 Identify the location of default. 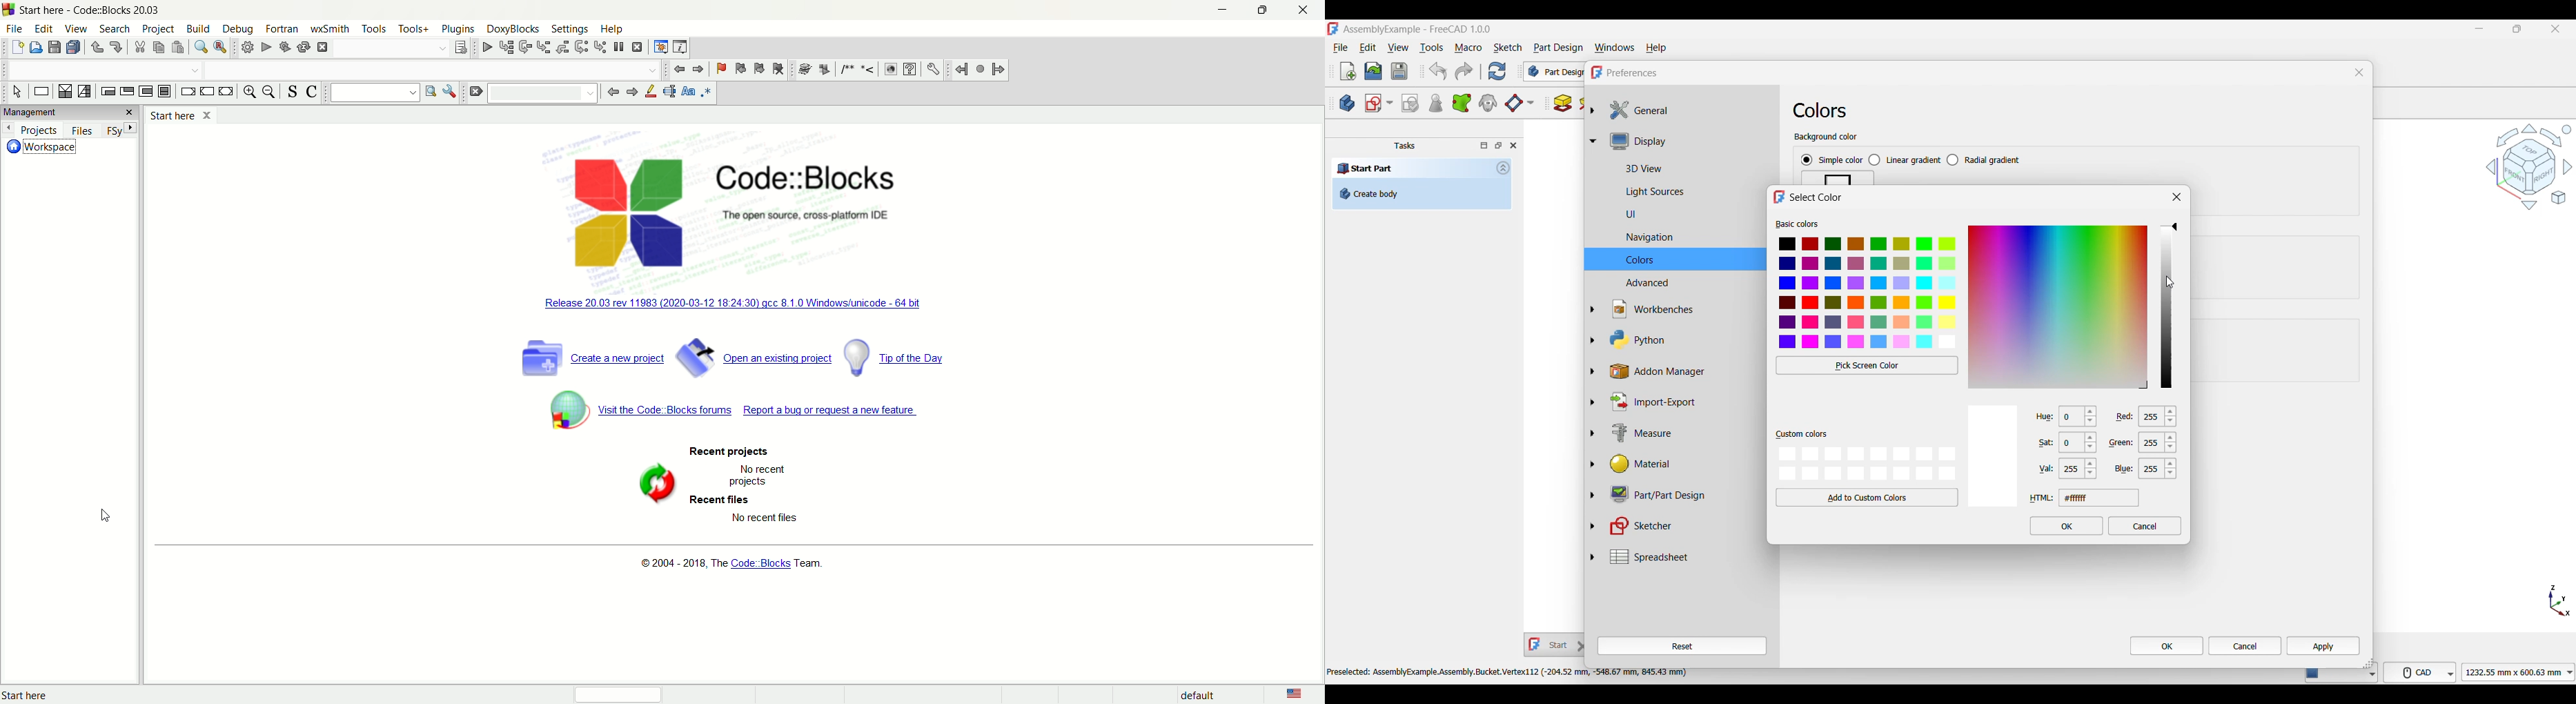
(1200, 696).